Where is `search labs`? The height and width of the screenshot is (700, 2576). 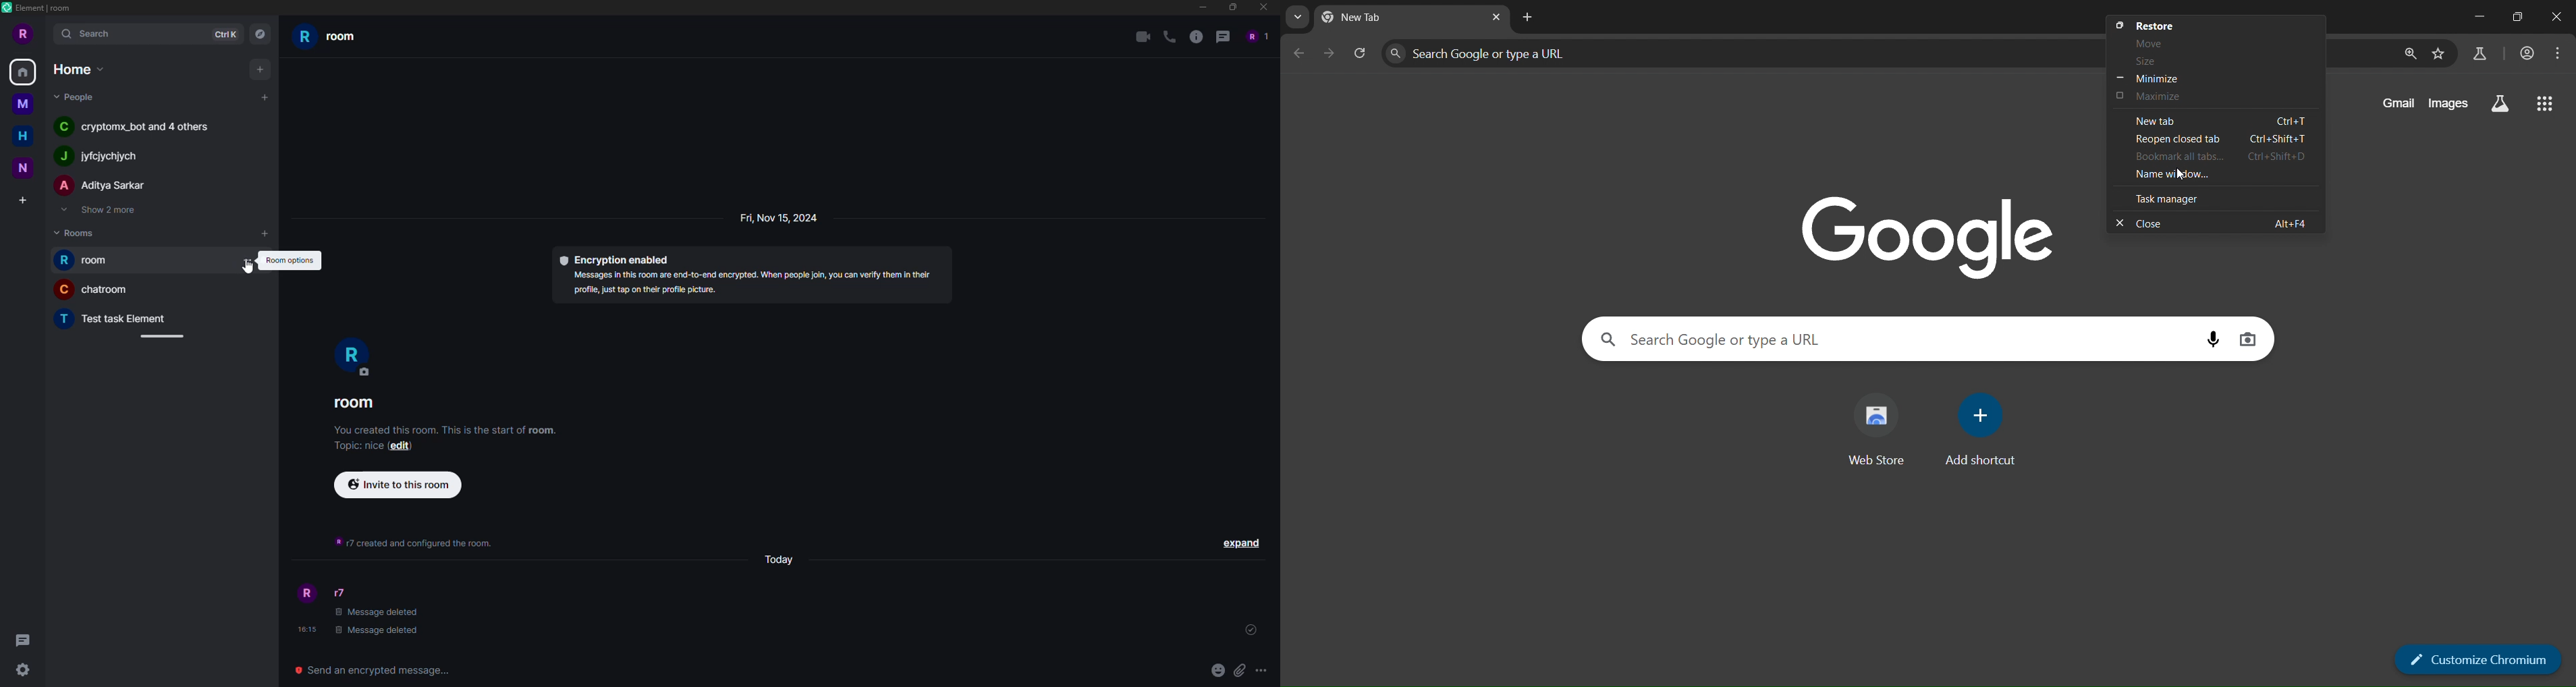 search labs is located at coordinates (2479, 53).